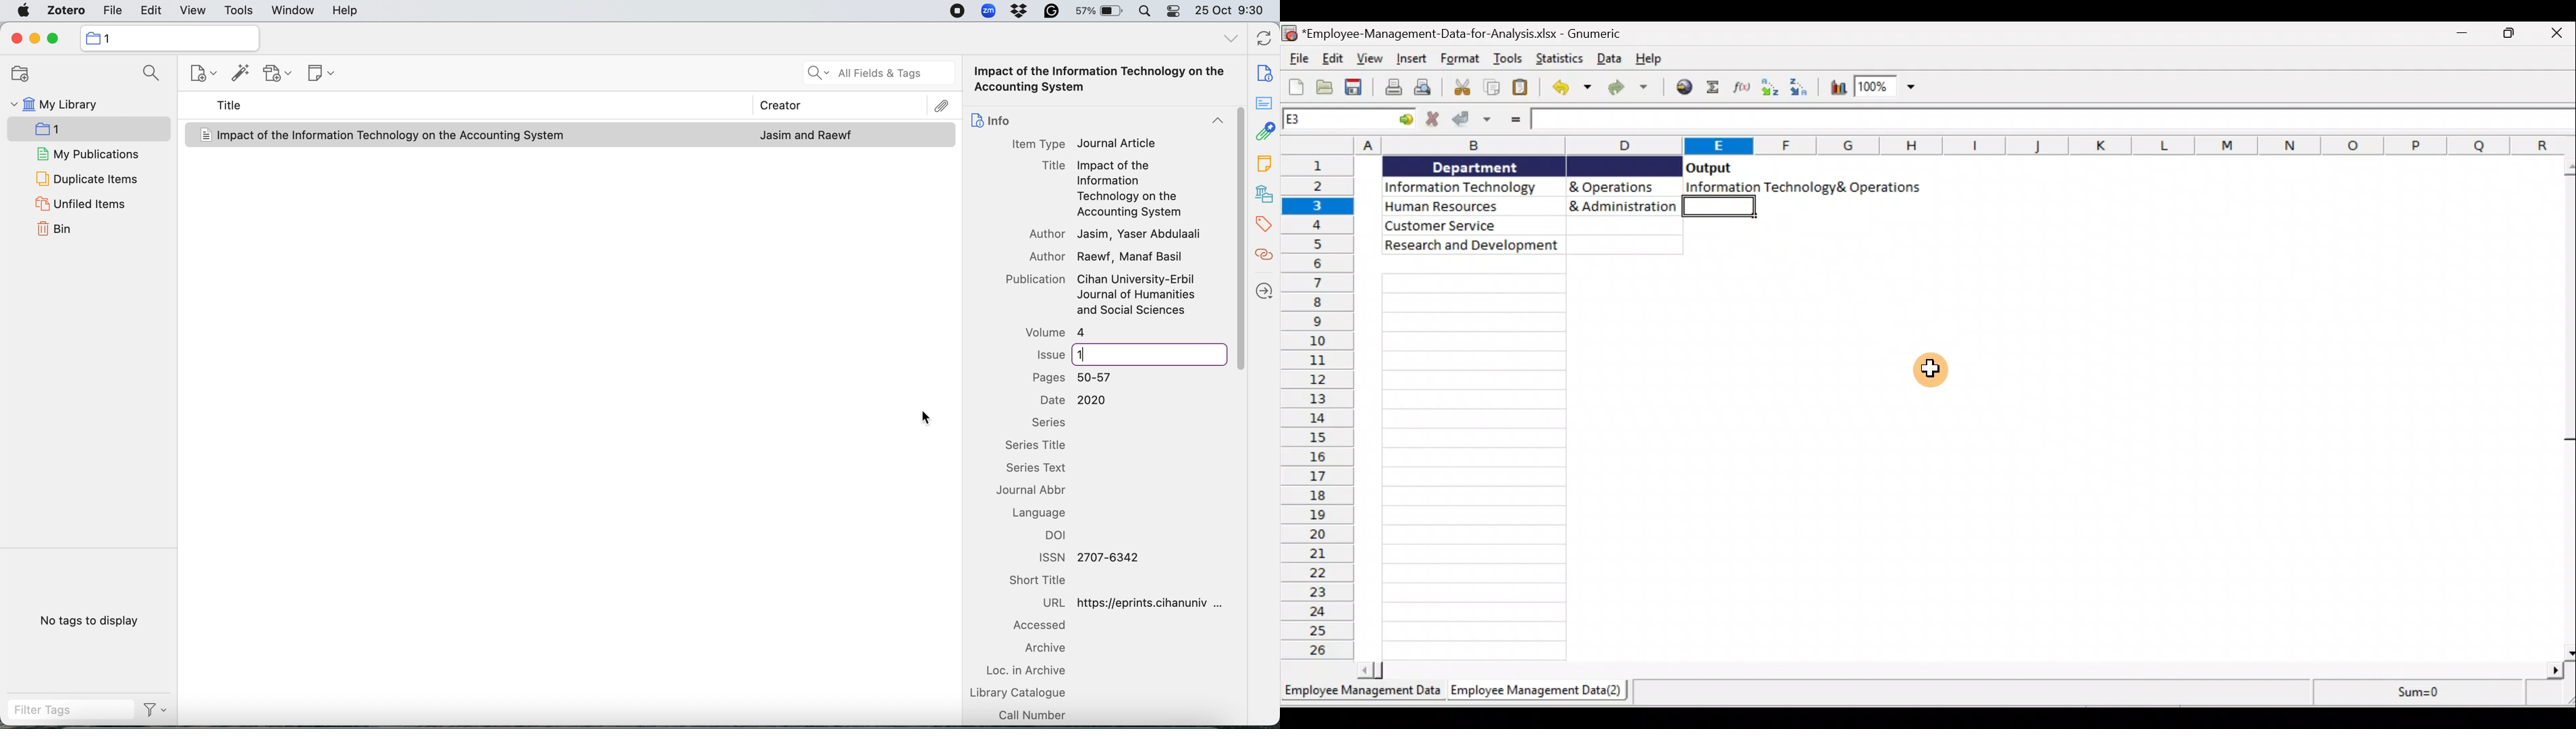 The height and width of the screenshot is (756, 2576). What do you see at coordinates (1022, 12) in the screenshot?
I see `dropbox` at bounding box center [1022, 12].